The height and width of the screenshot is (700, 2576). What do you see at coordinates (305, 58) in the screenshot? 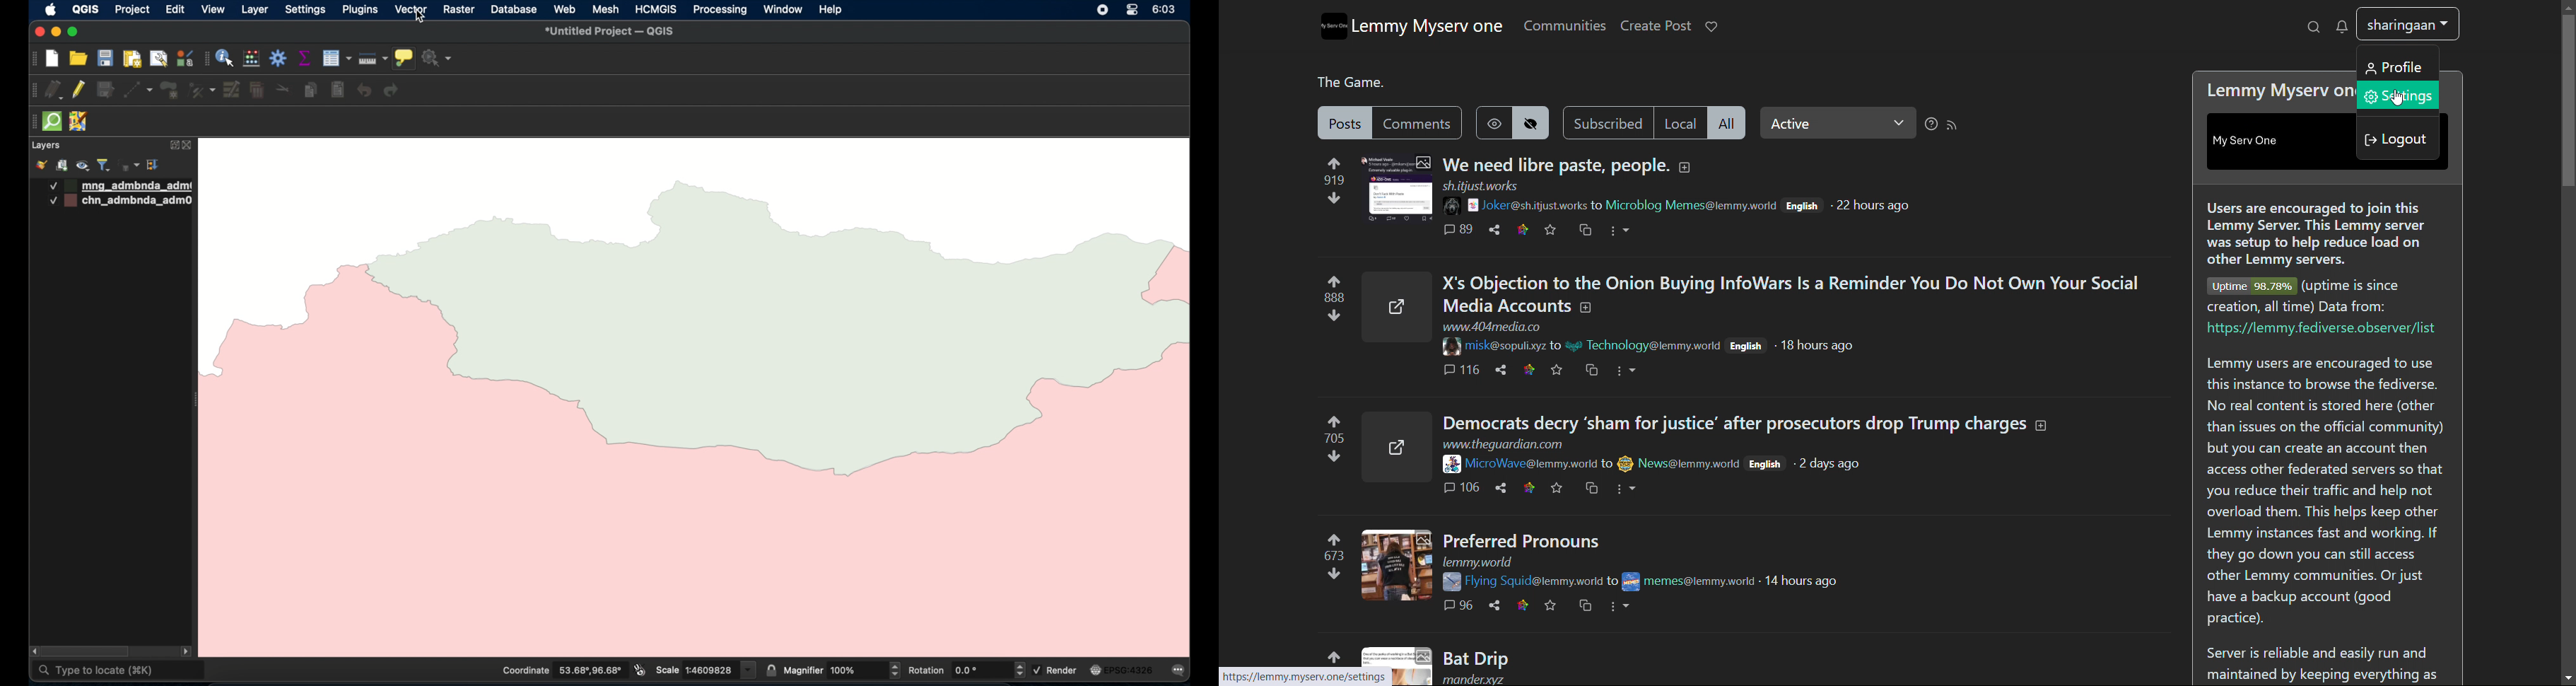
I see `show statistical summary` at bounding box center [305, 58].